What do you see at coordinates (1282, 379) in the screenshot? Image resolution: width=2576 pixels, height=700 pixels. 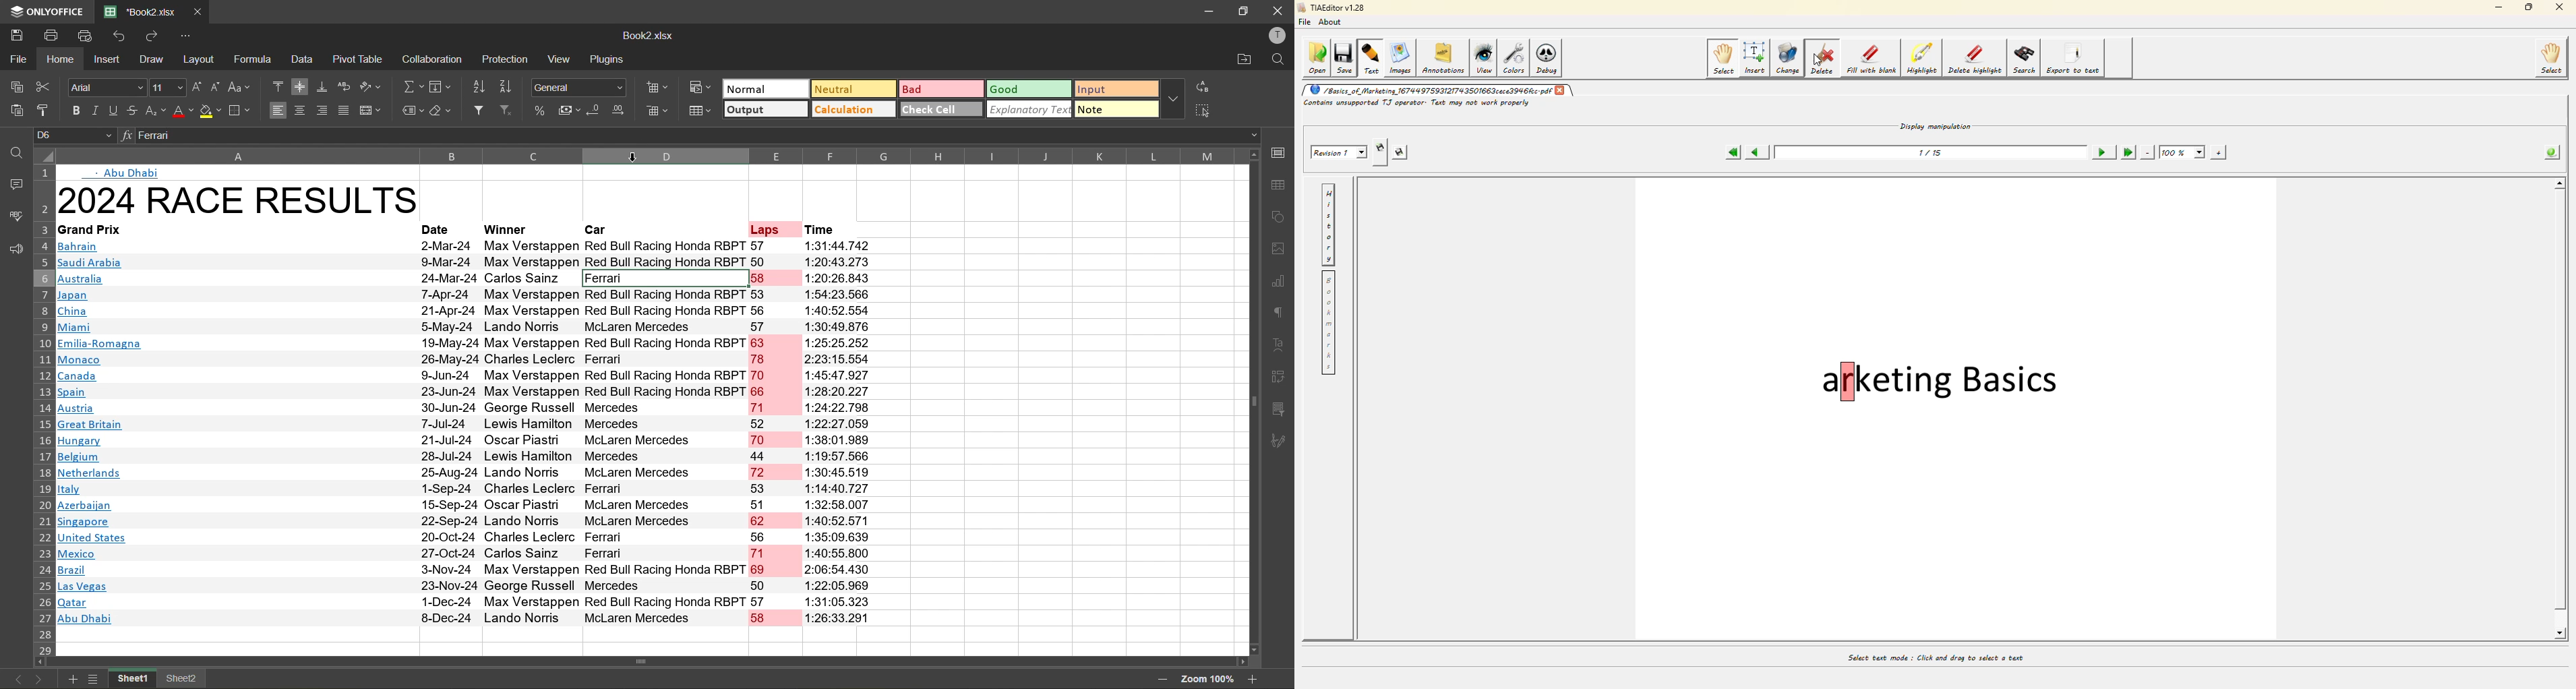 I see `pivot table` at bounding box center [1282, 379].